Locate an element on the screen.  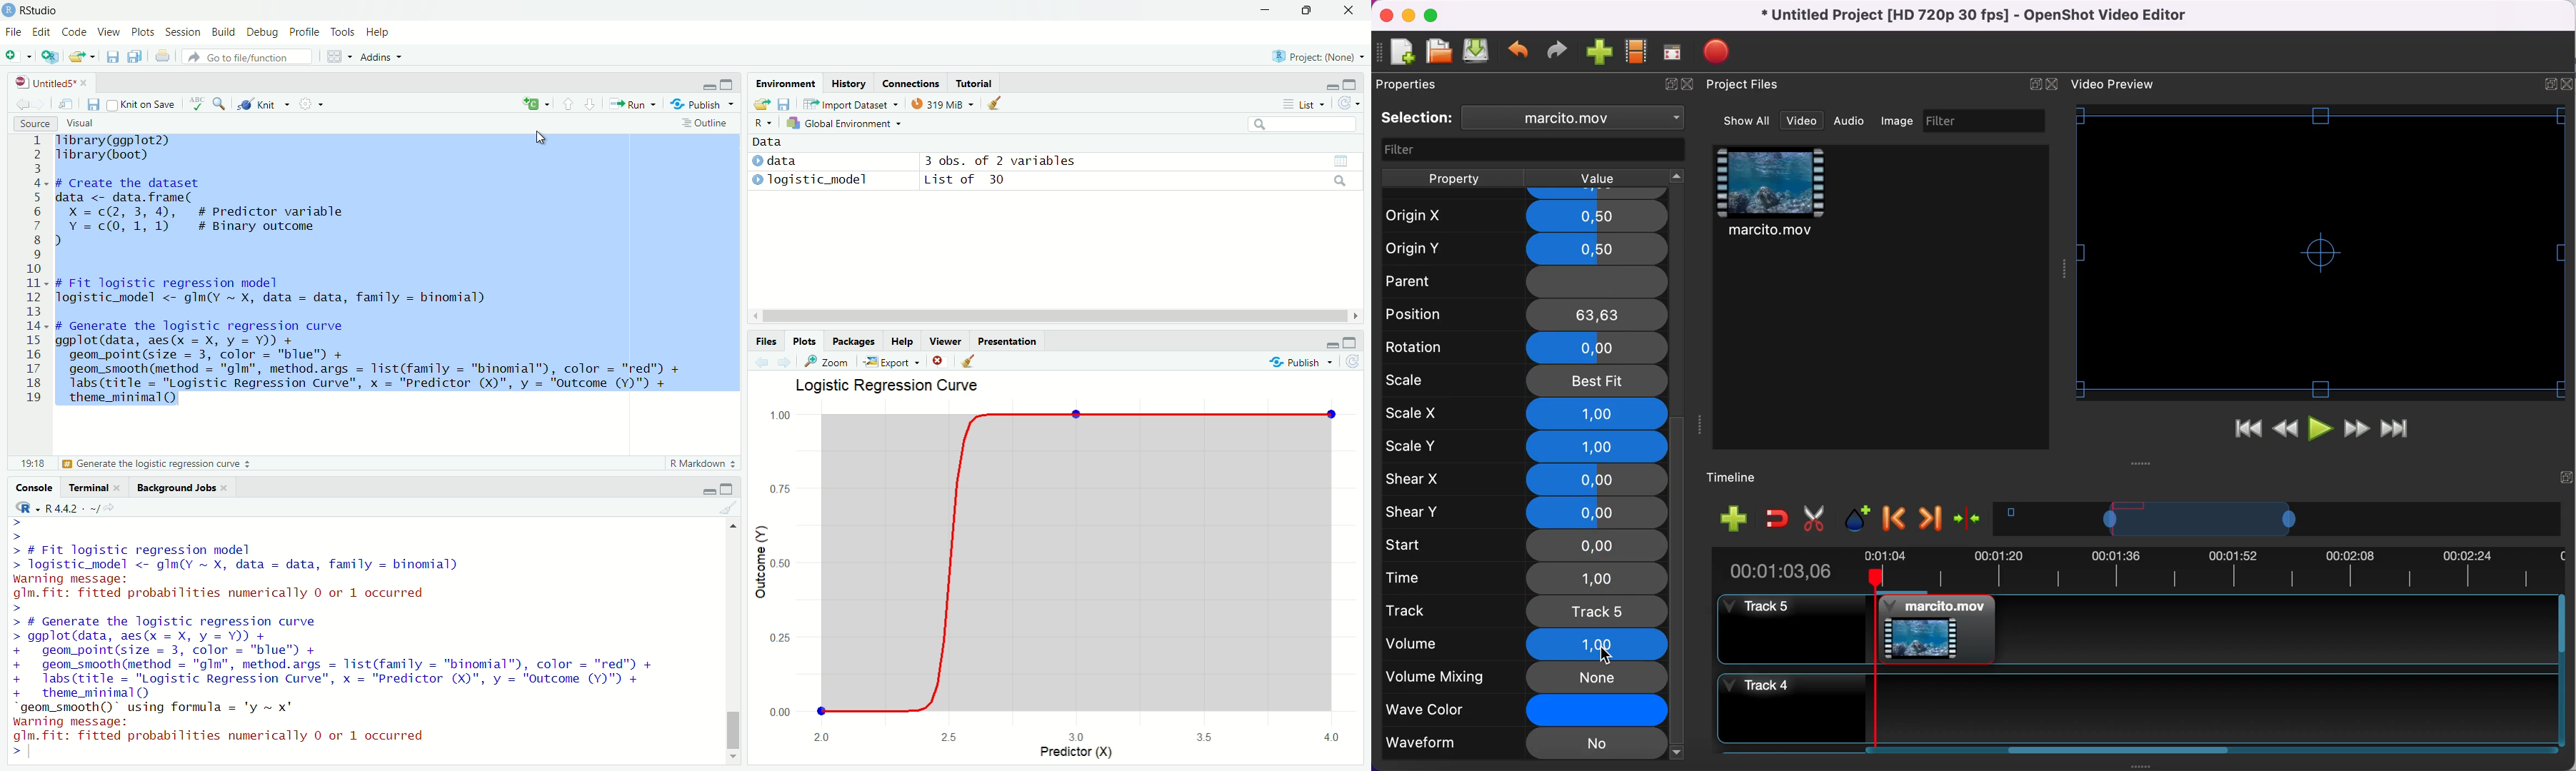
Save workspace as is located at coordinates (785, 104).